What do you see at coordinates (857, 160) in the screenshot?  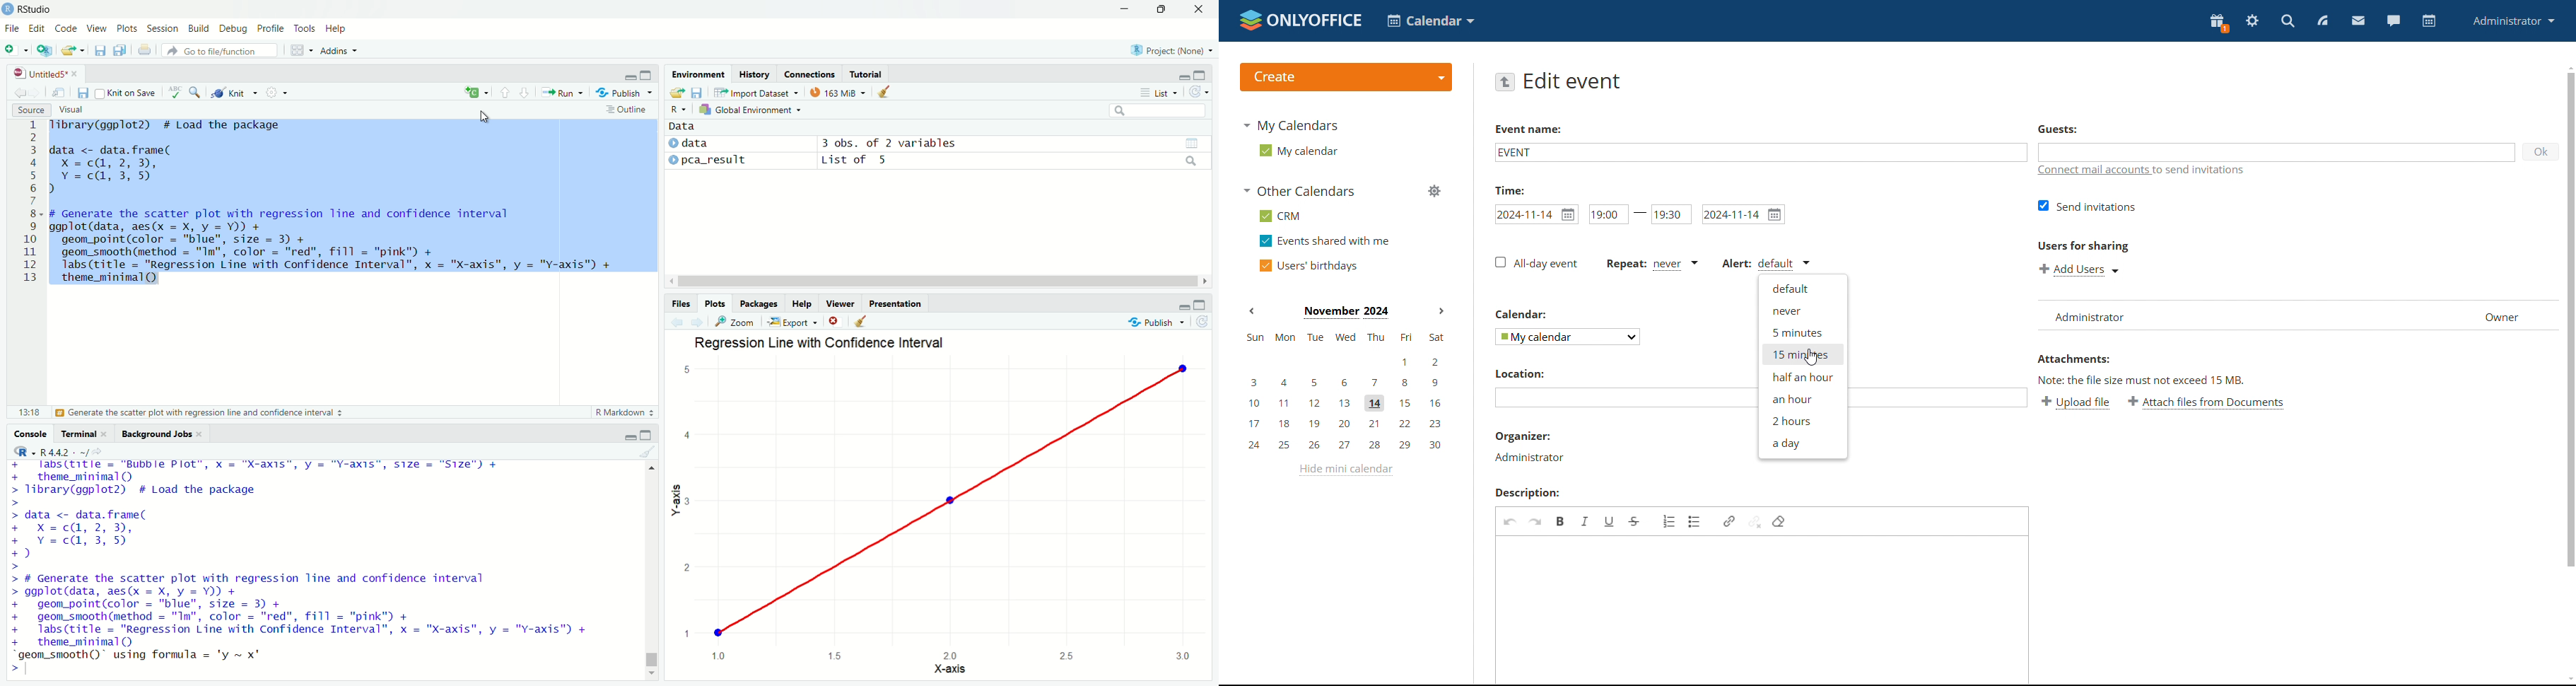 I see `List of 5` at bounding box center [857, 160].